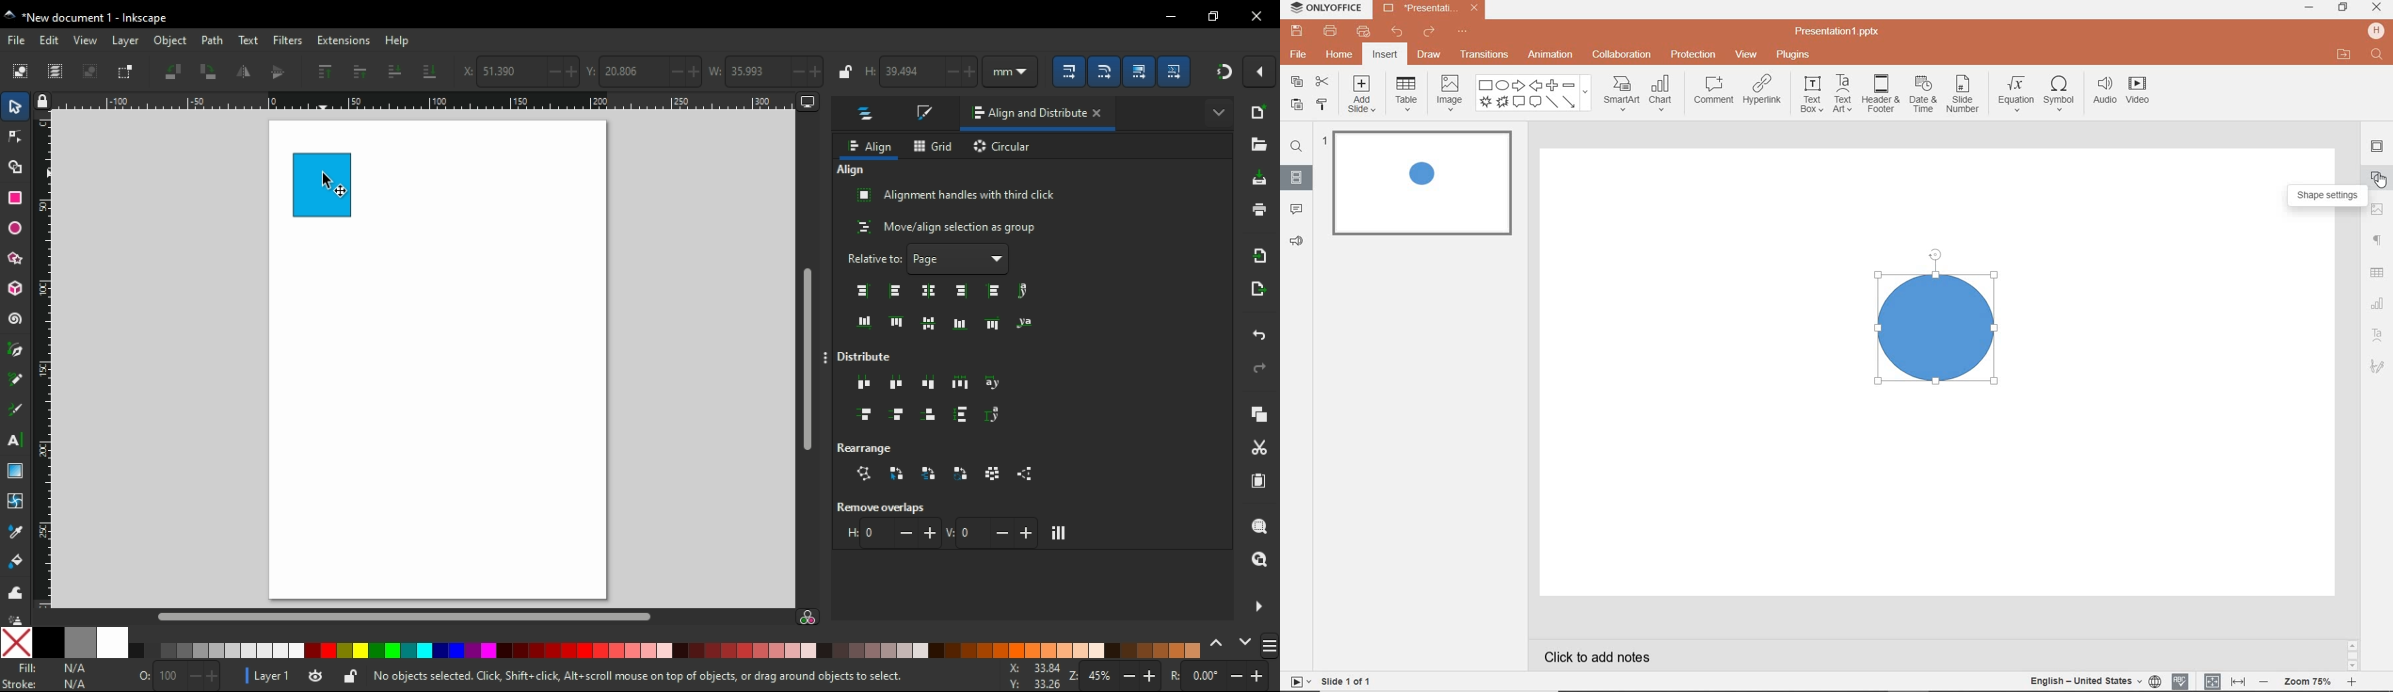 The height and width of the screenshot is (700, 2408). Describe the element at coordinates (2140, 91) in the screenshot. I see `videos` at that location.